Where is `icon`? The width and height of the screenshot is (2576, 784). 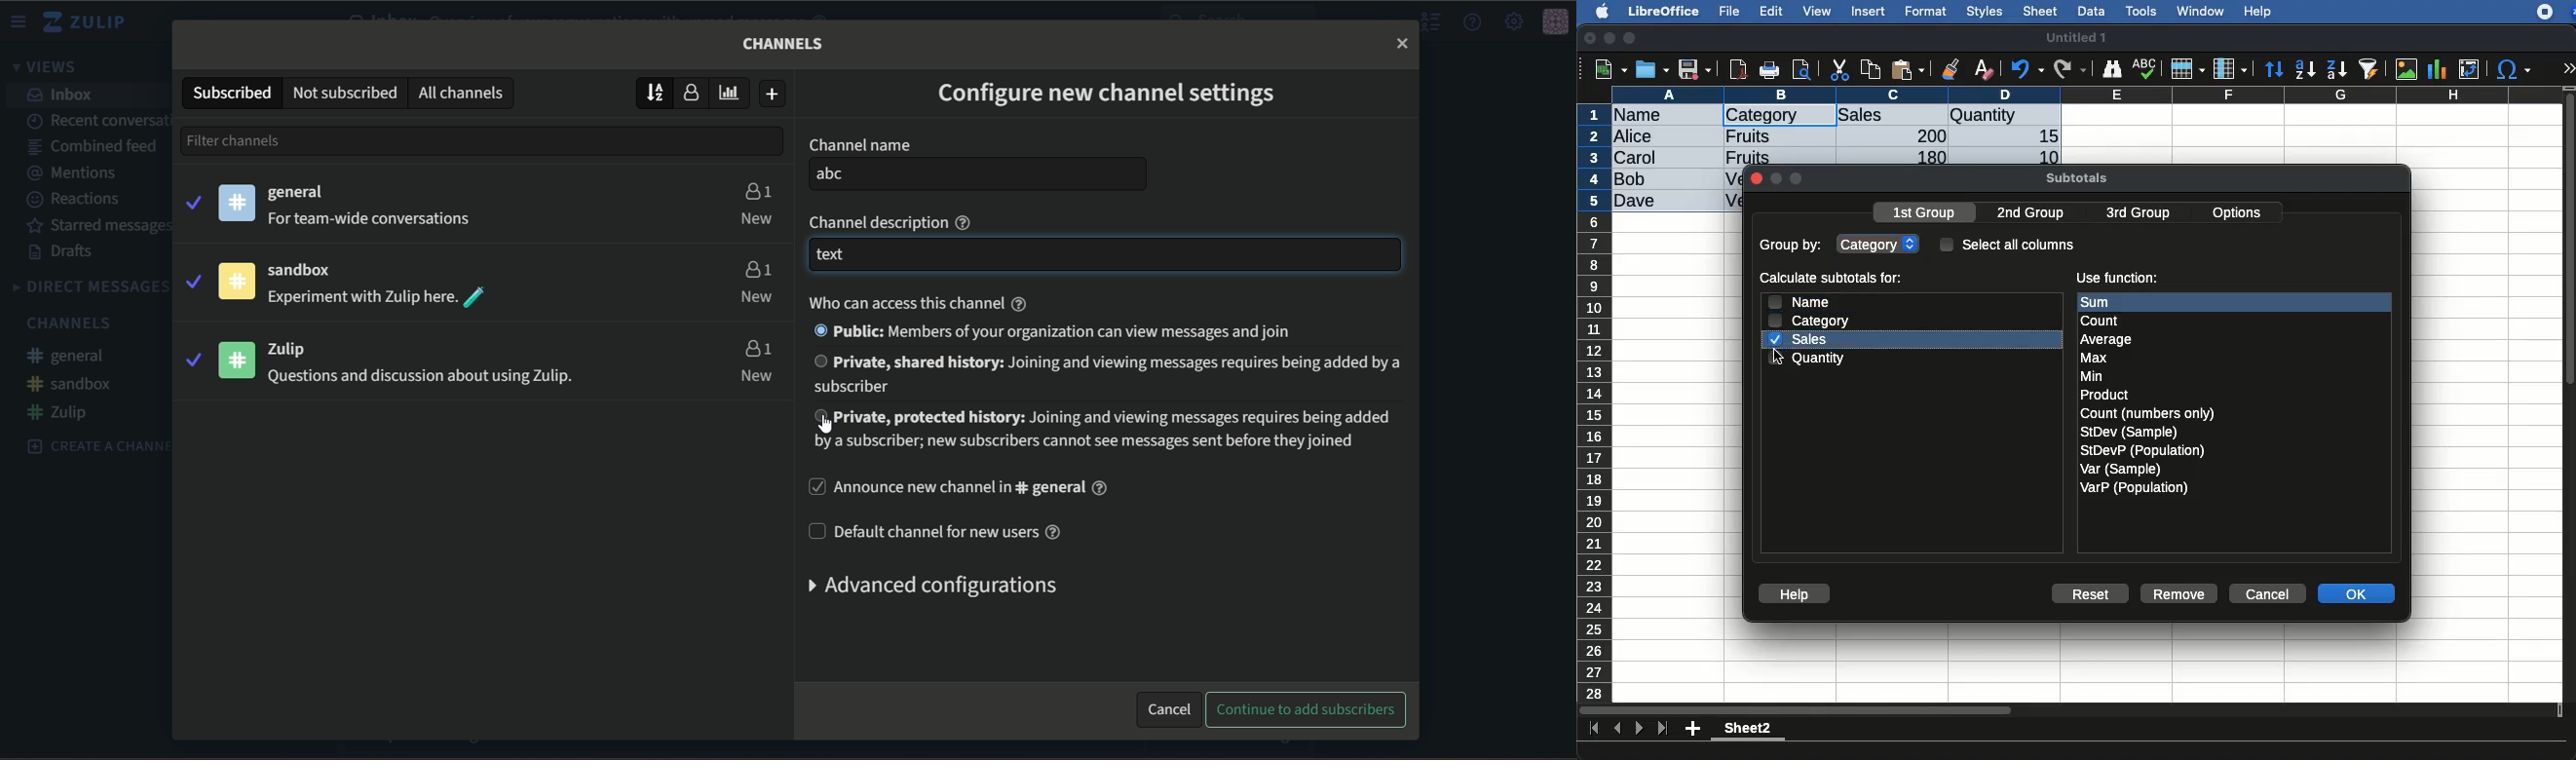
icon is located at coordinates (236, 281).